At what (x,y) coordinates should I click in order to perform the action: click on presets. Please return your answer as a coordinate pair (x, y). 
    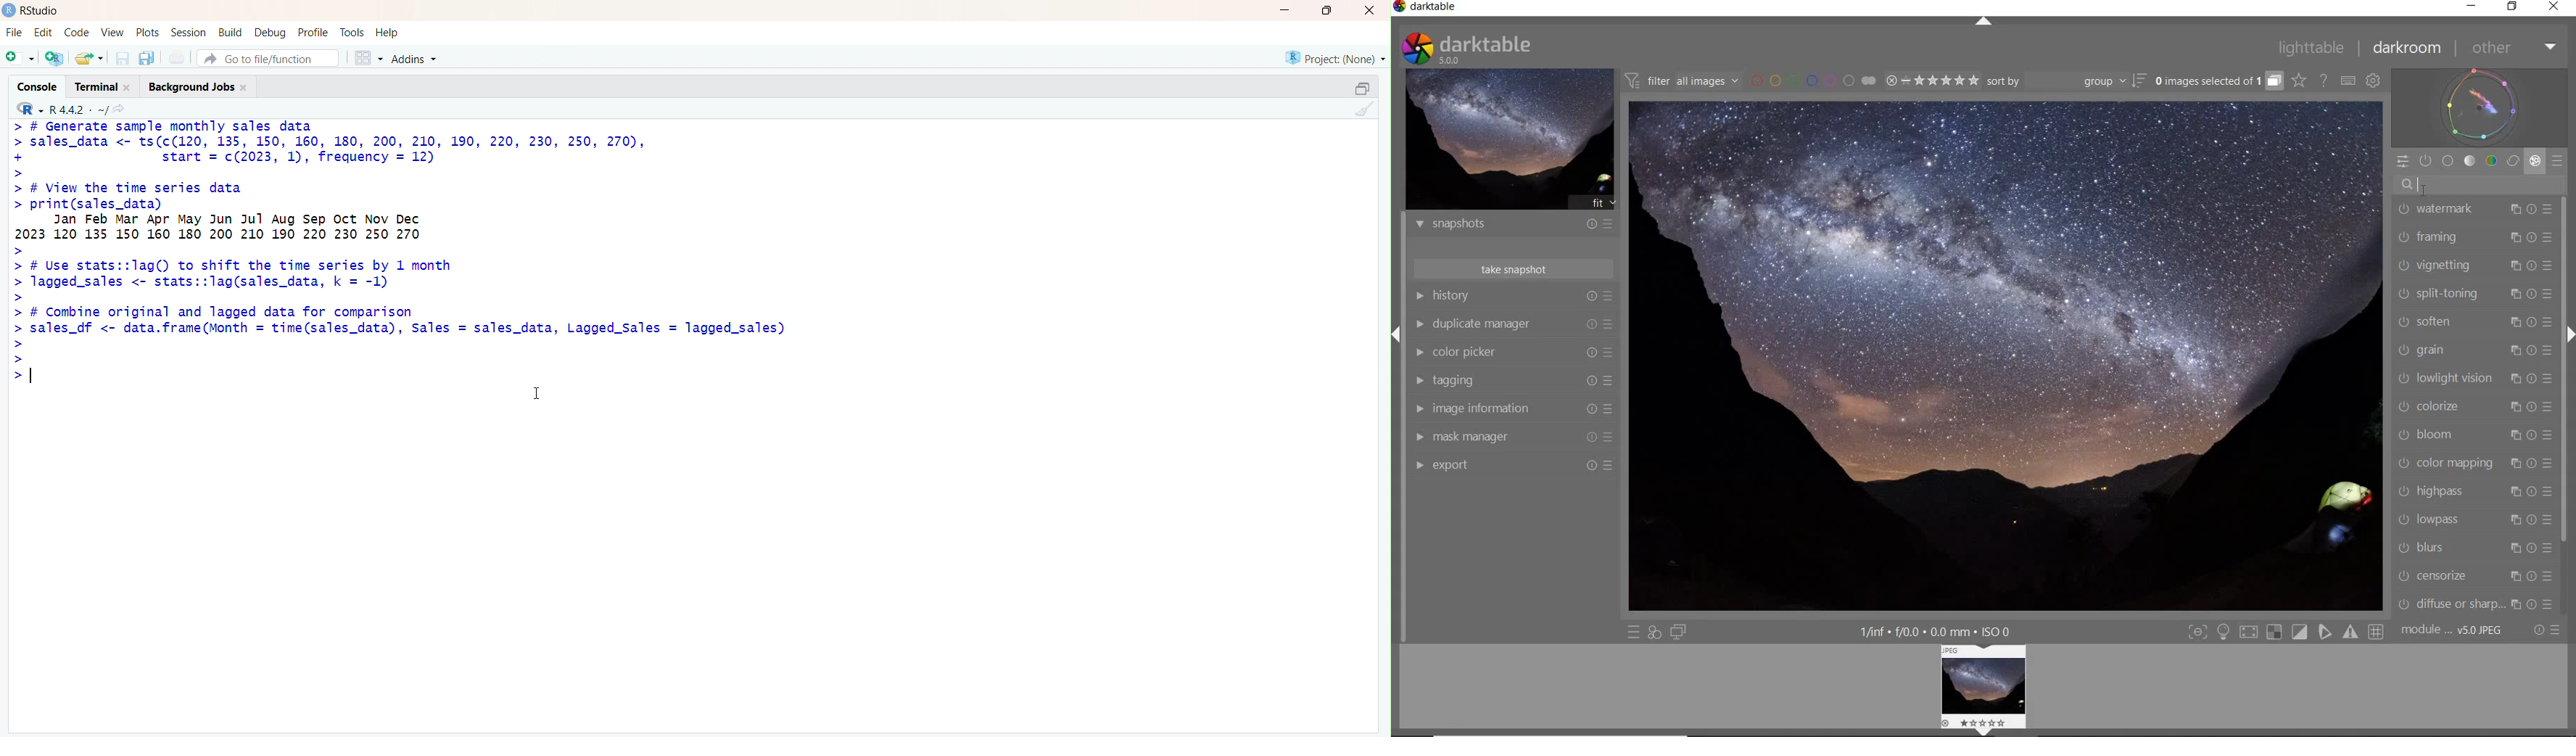
    Looking at the image, I should click on (2548, 492).